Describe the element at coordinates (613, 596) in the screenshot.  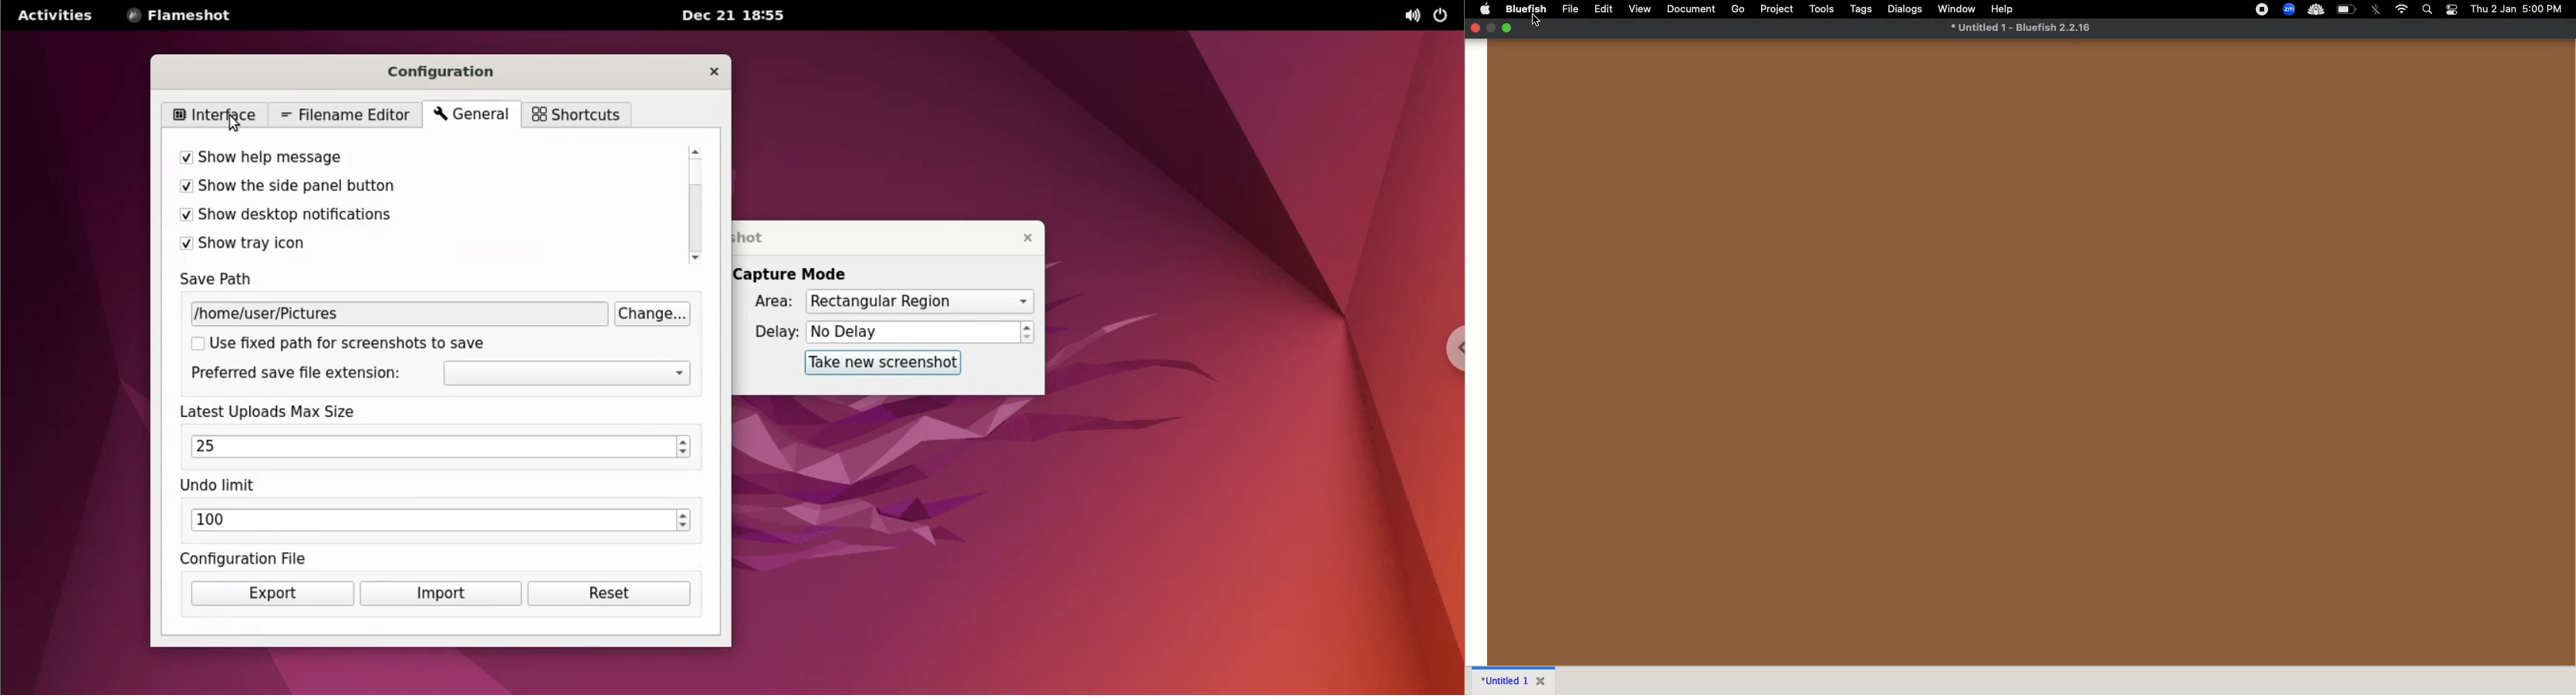
I see `reset` at that location.